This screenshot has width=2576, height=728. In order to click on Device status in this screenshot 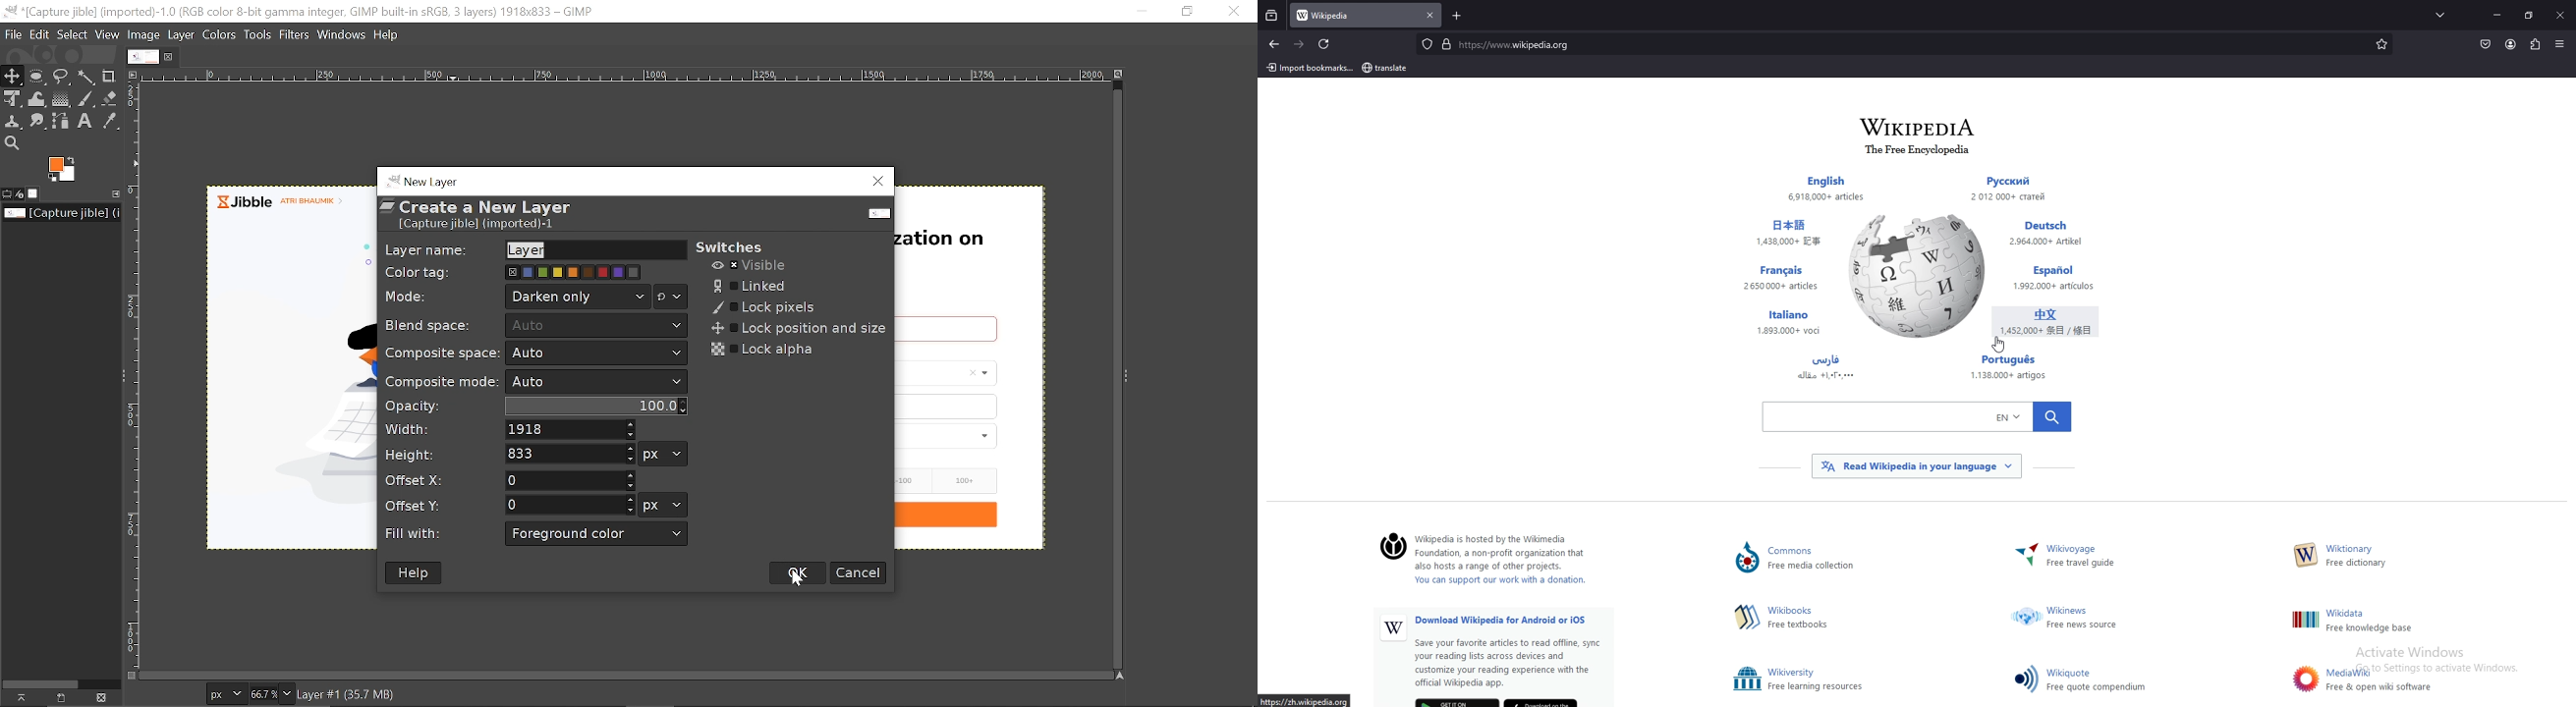, I will do `click(20, 194)`.